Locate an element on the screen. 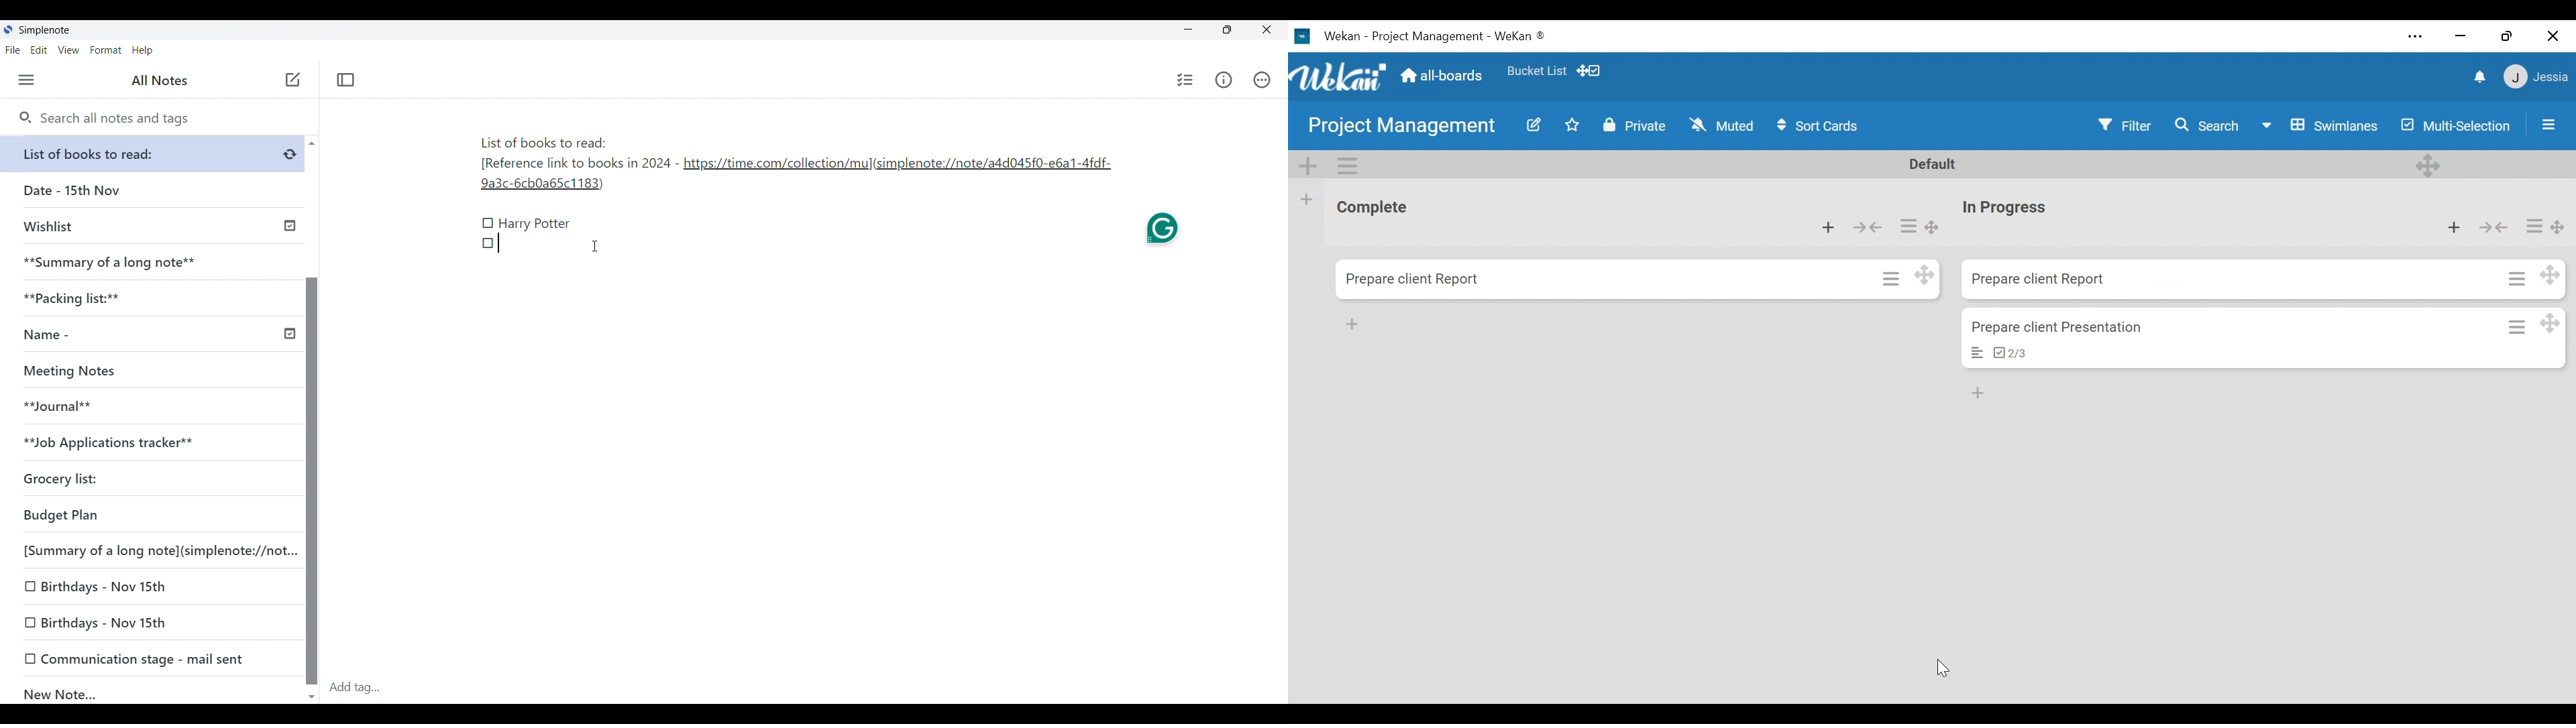 Image resolution: width=2576 pixels, height=728 pixels. Simplenote is located at coordinates (43, 30).